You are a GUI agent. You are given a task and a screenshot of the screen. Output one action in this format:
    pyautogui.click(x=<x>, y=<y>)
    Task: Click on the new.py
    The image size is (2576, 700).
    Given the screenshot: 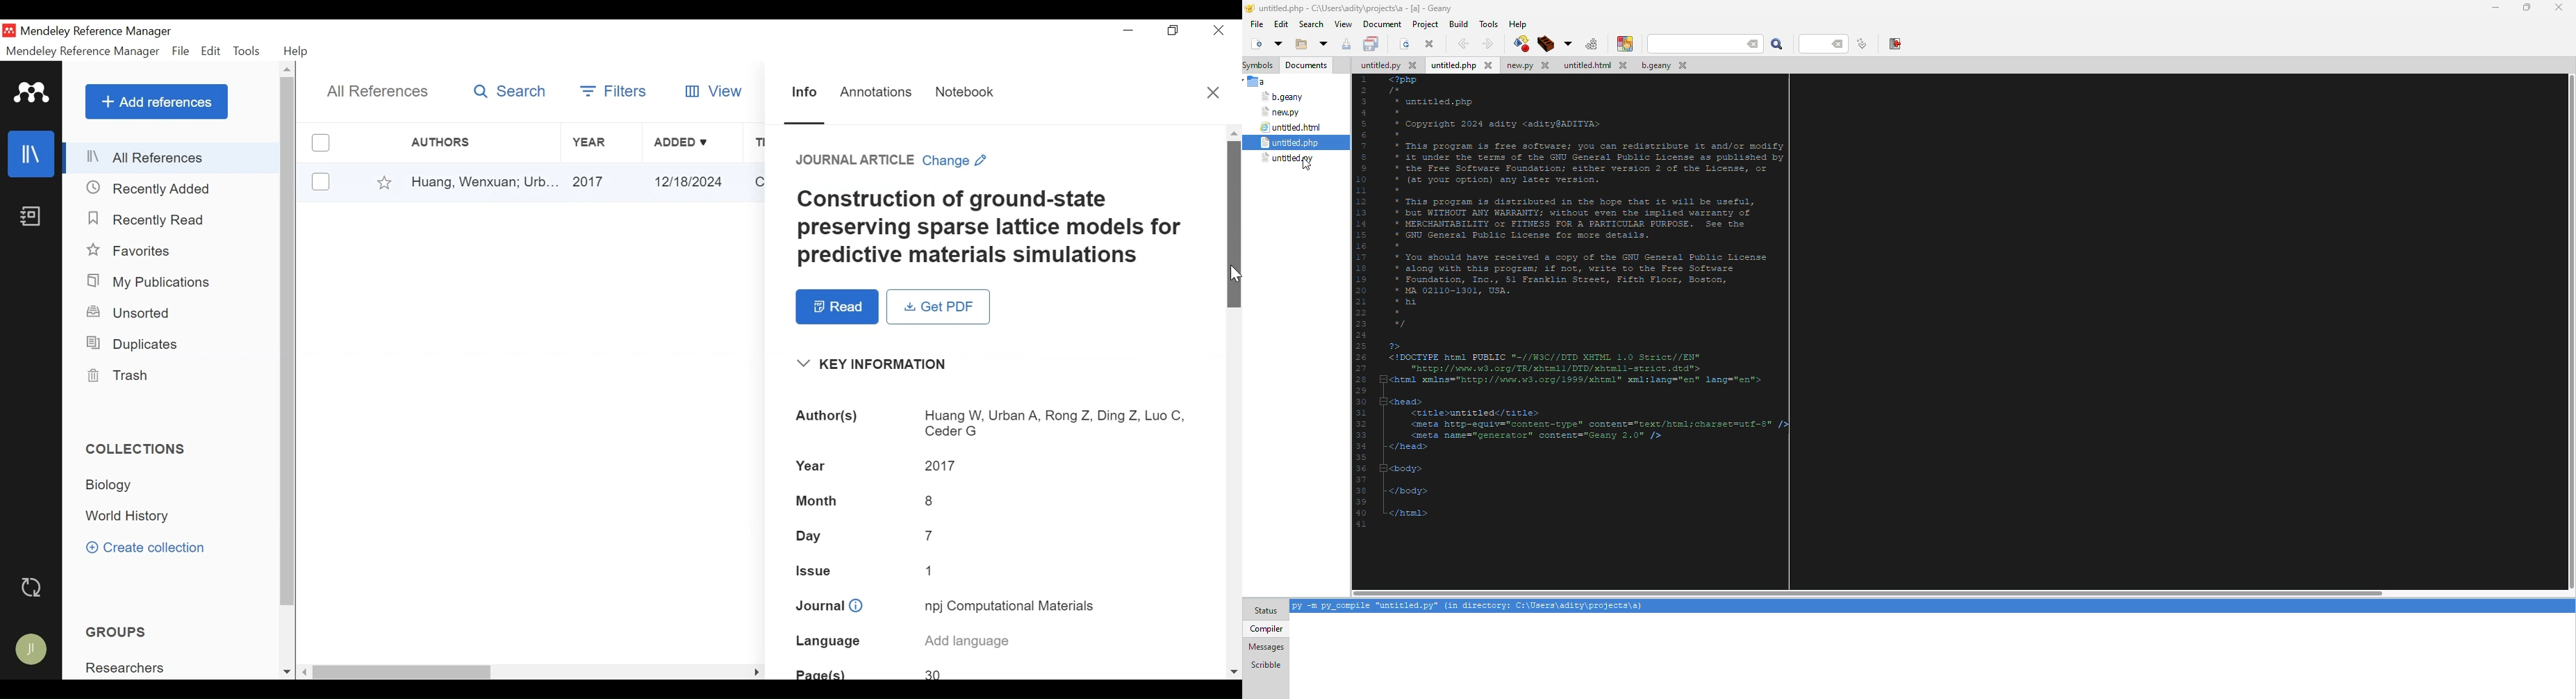 What is the action you would take?
    pyautogui.click(x=1532, y=65)
    